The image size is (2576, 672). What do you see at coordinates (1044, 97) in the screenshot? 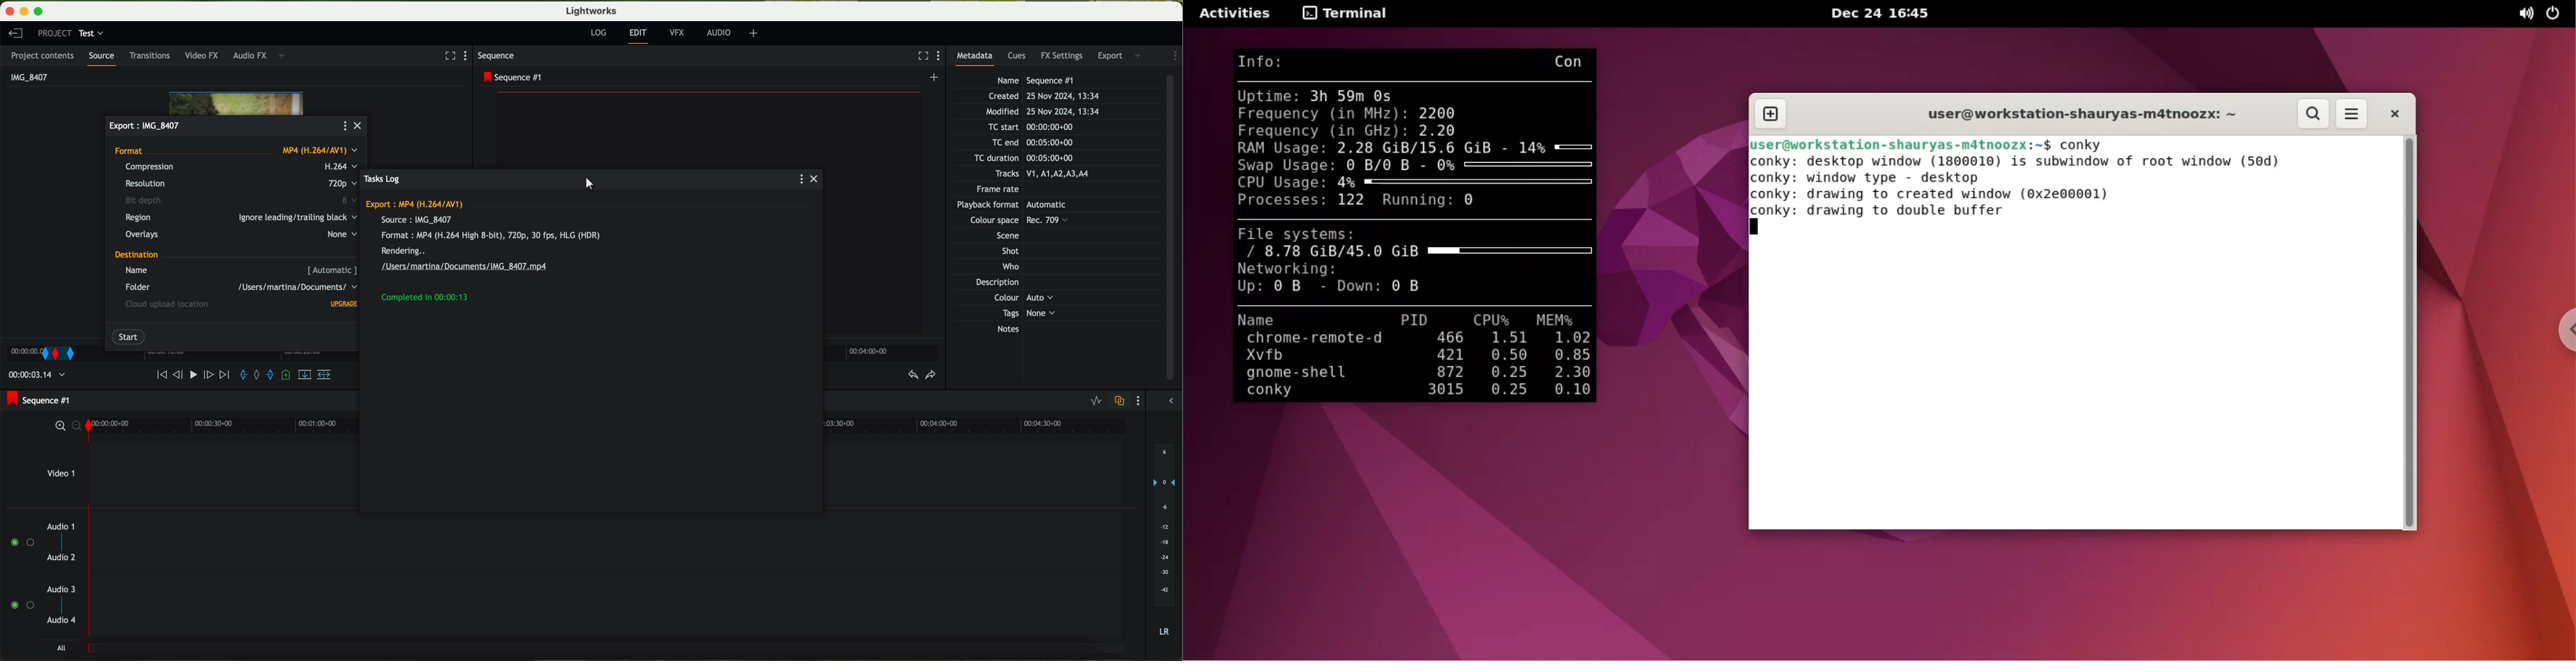
I see `Created` at bounding box center [1044, 97].